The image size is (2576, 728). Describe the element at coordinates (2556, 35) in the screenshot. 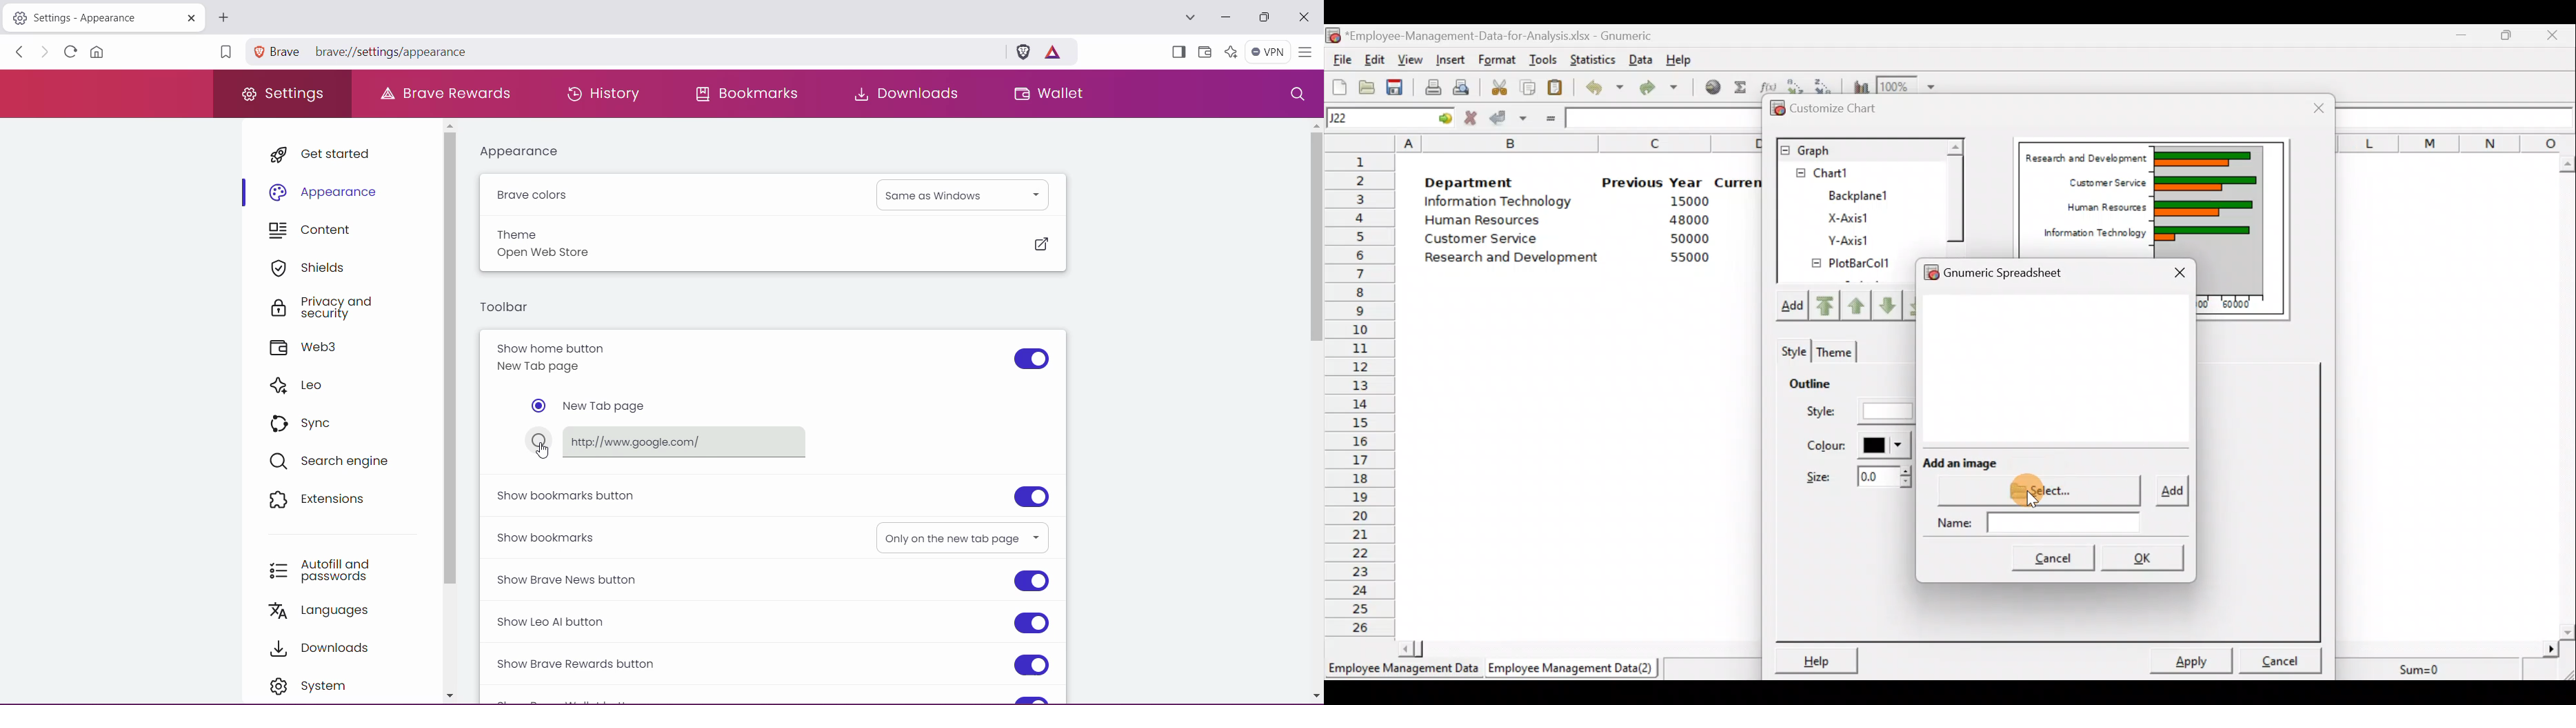

I see `Close` at that location.